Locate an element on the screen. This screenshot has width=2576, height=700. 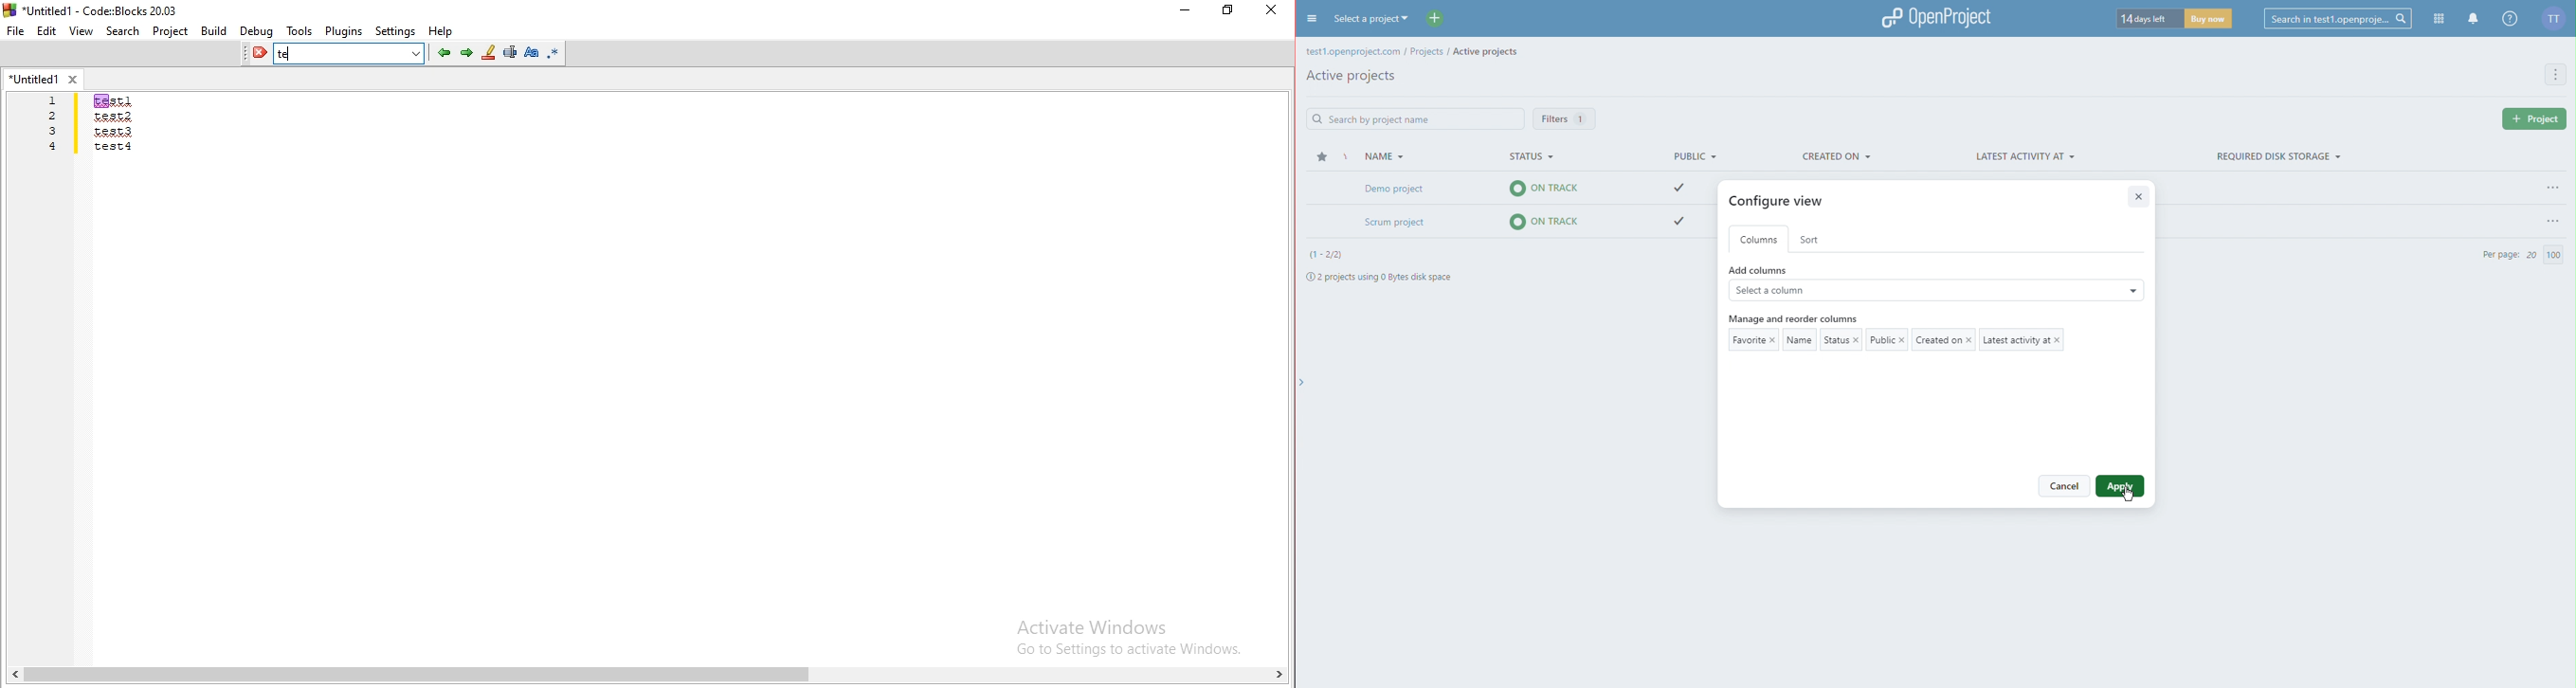
Per Page is located at coordinates (2522, 254).